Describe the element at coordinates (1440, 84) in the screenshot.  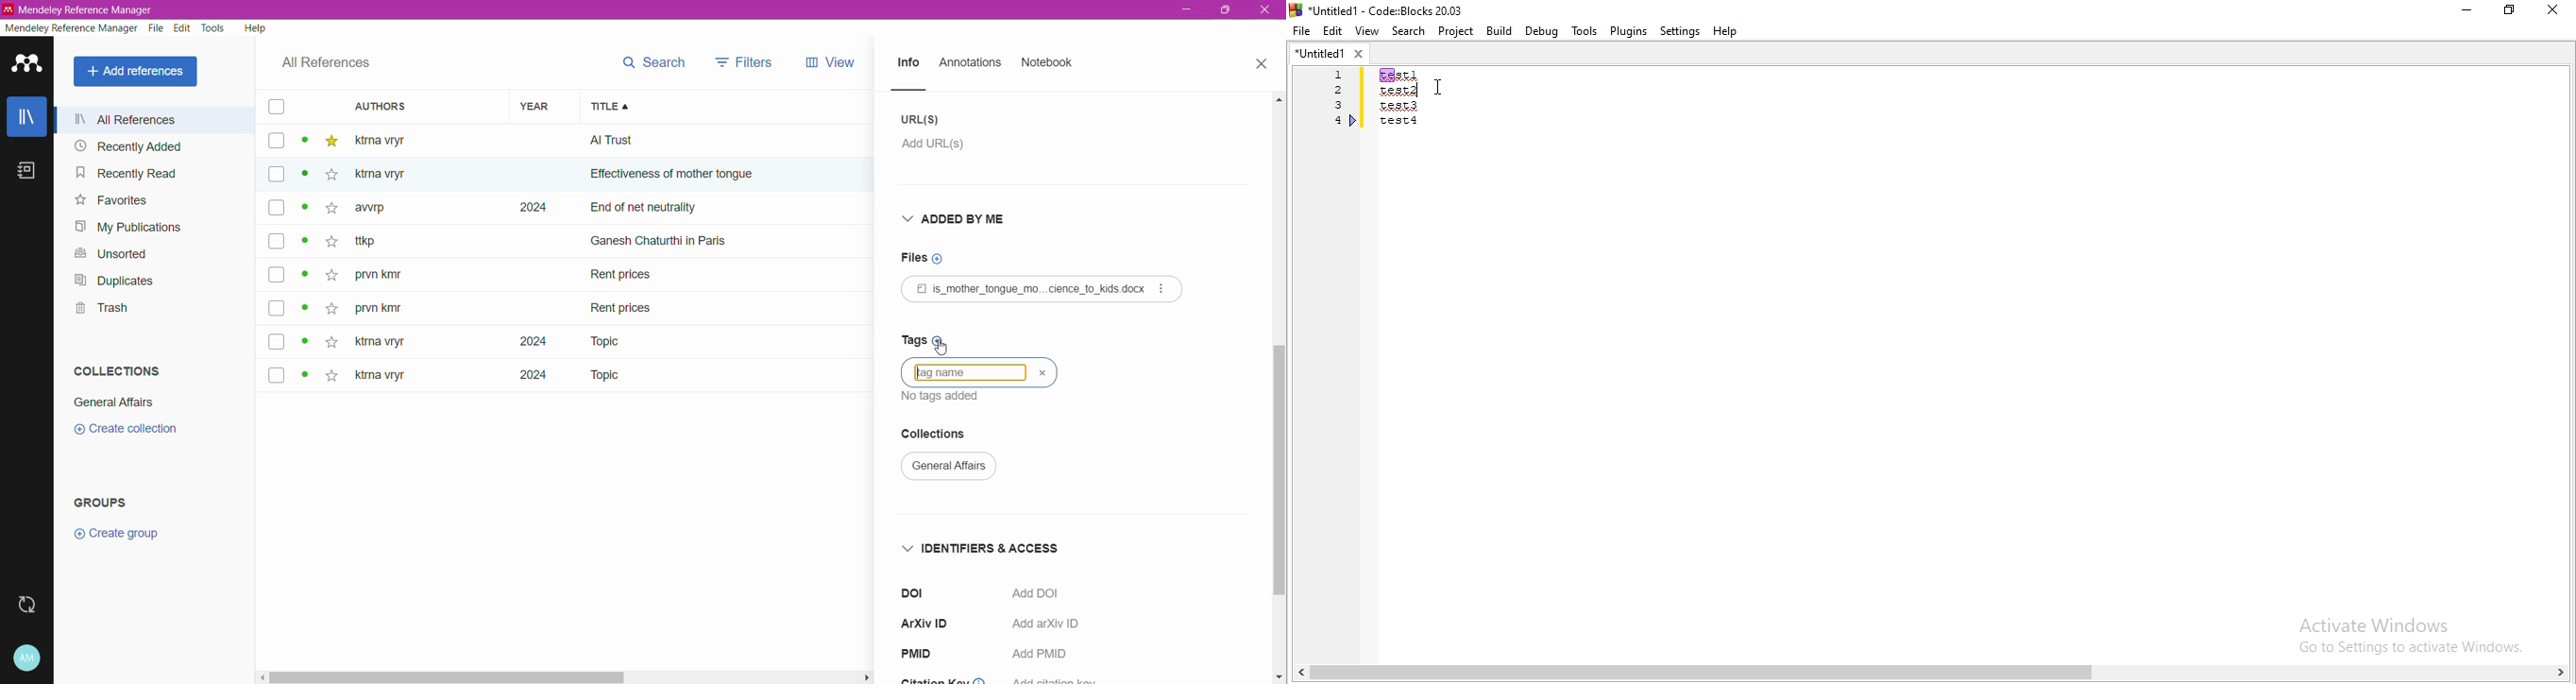
I see `Cursor` at that location.